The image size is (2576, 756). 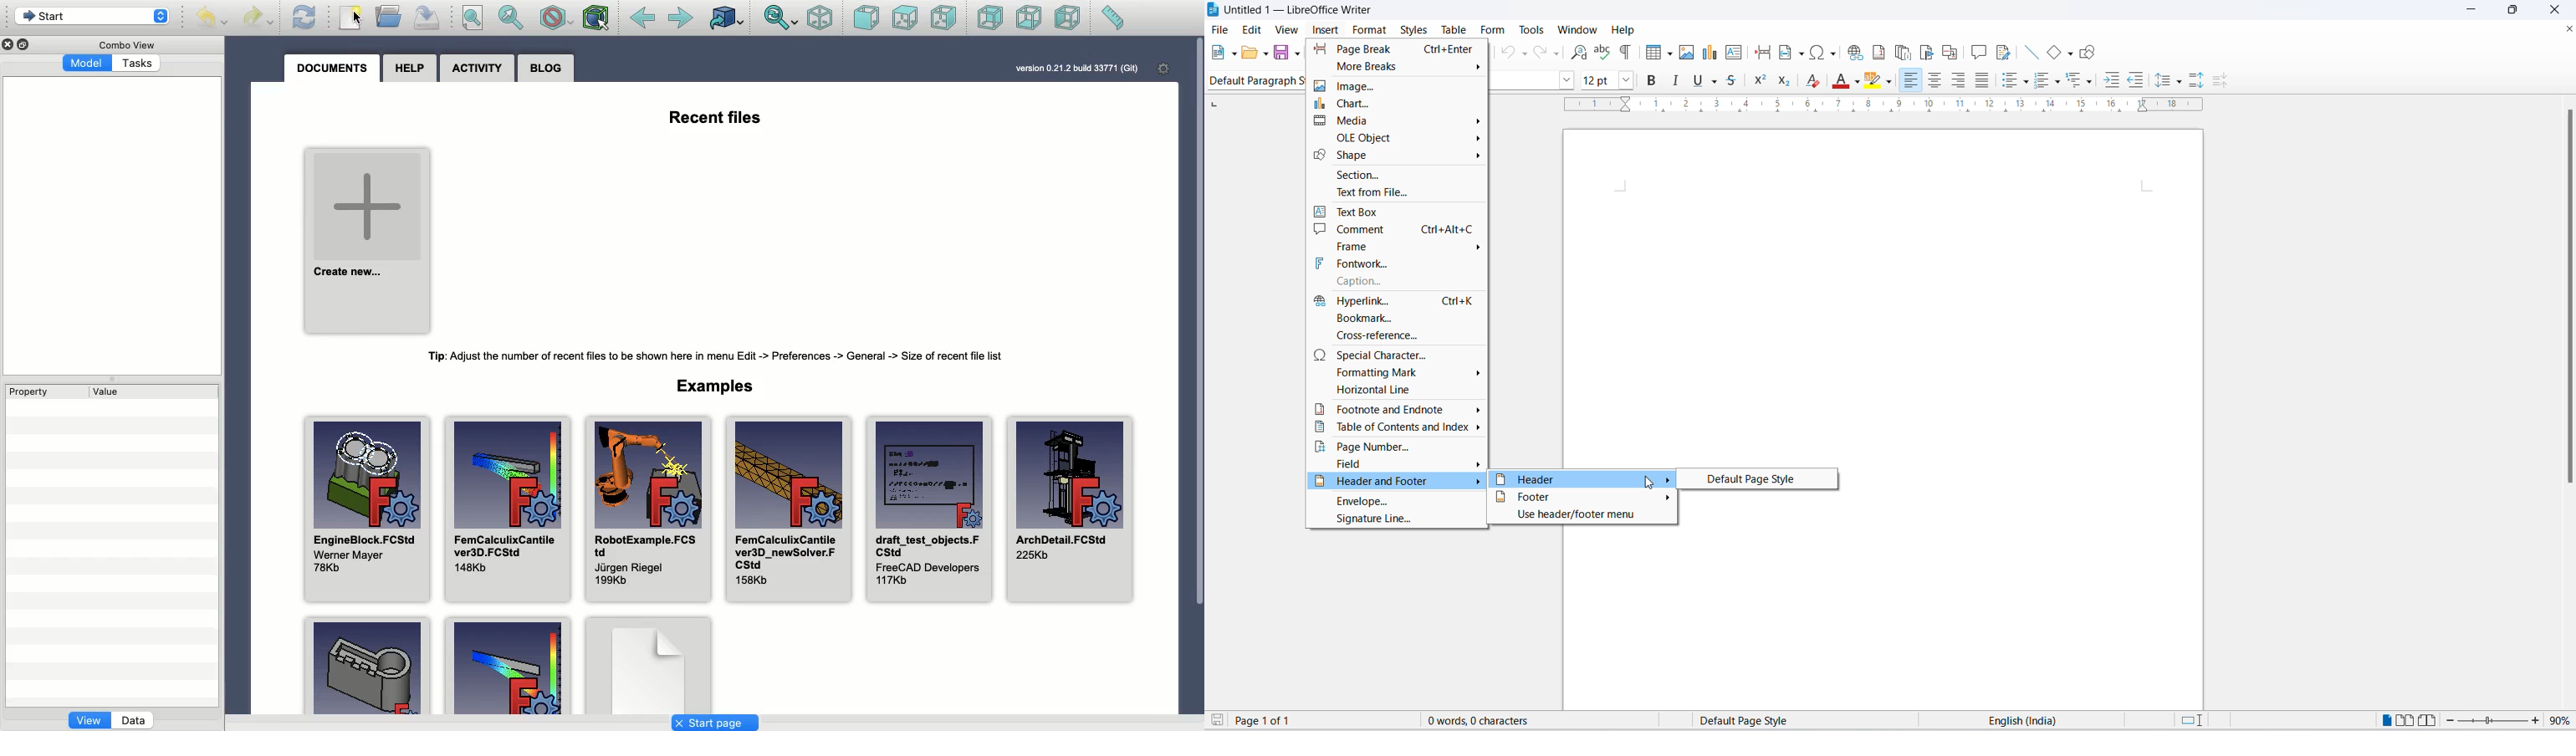 What do you see at coordinates (1709, 55) in the screenshot?
I see `insert chat` at bounding box center [1709, 55].